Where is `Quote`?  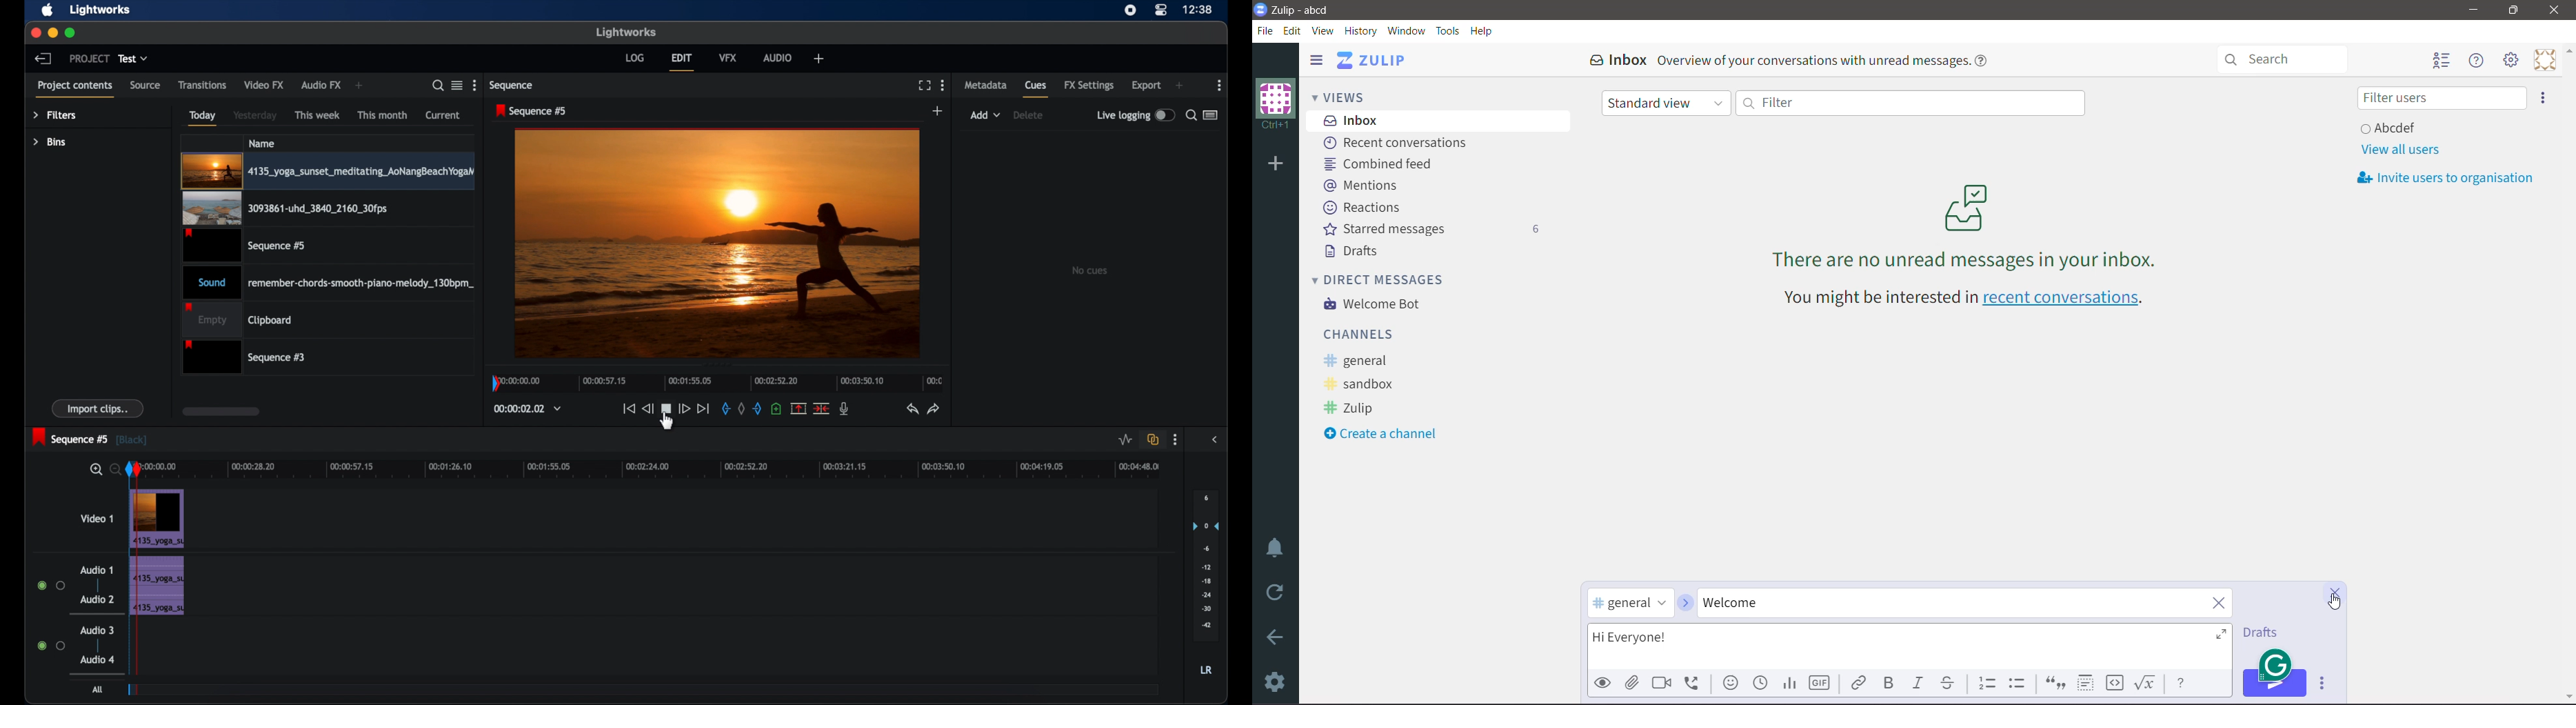
Quote is located at coordinates (2054, 684).